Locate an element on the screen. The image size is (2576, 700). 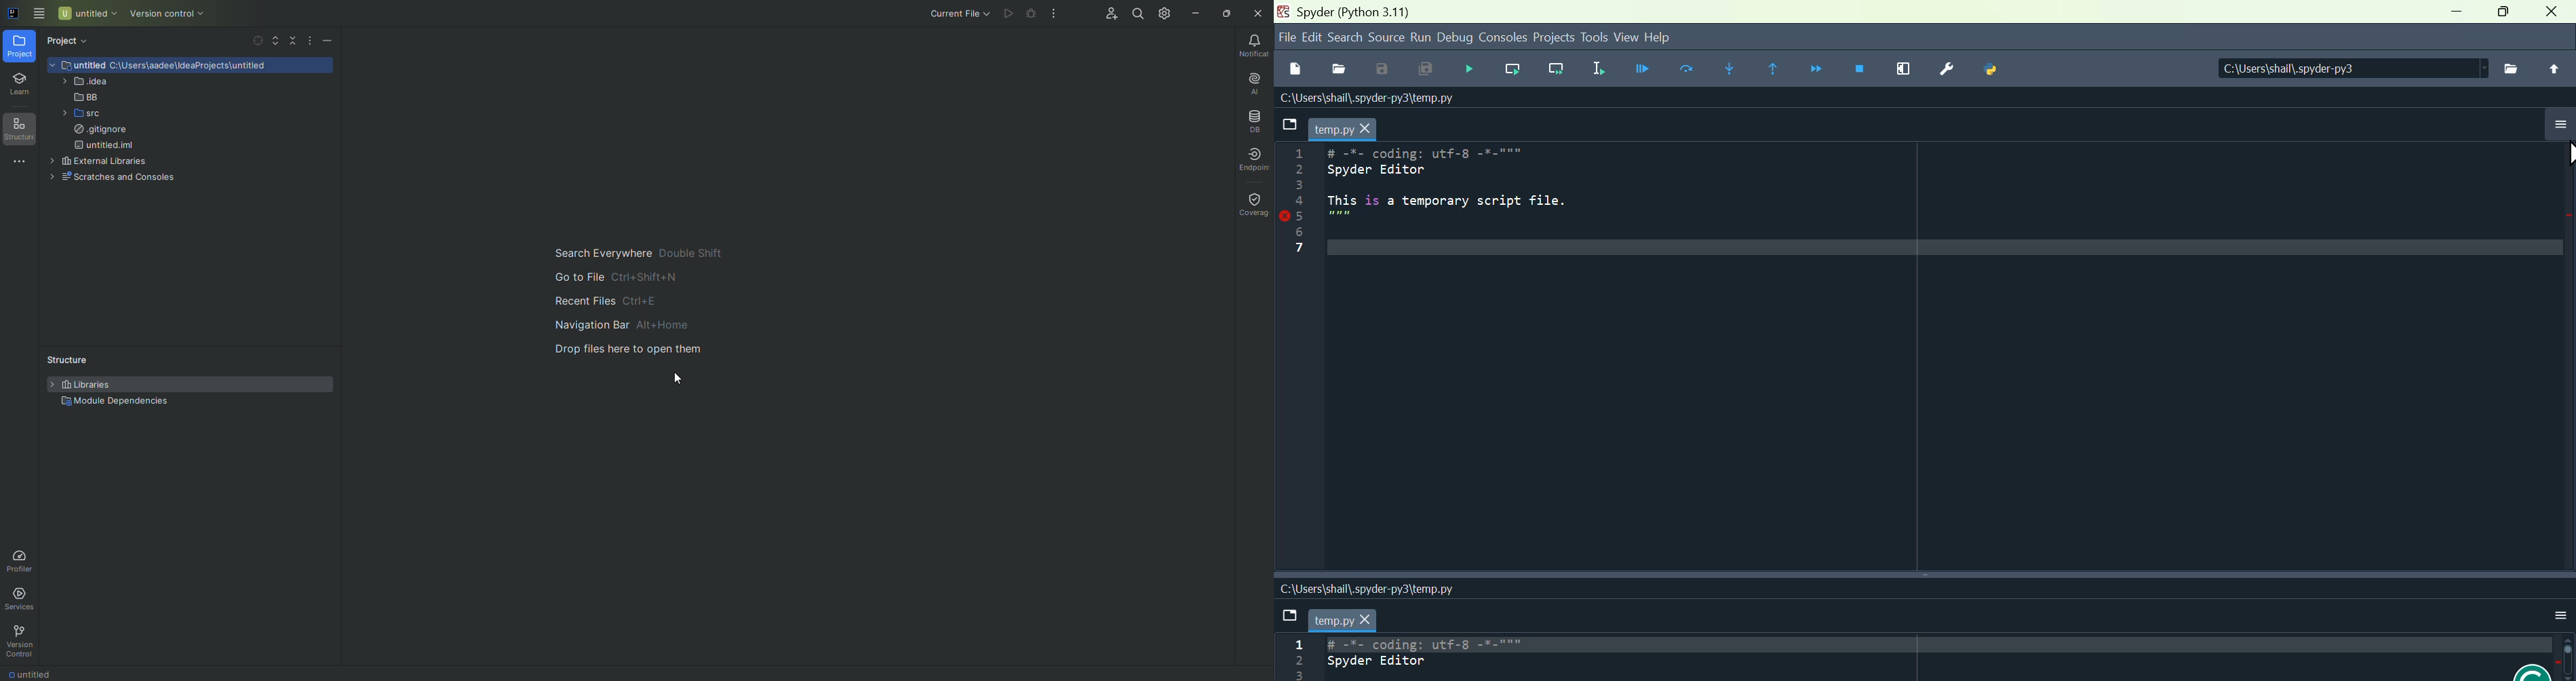
open file is located at coordinates (1342, 71).